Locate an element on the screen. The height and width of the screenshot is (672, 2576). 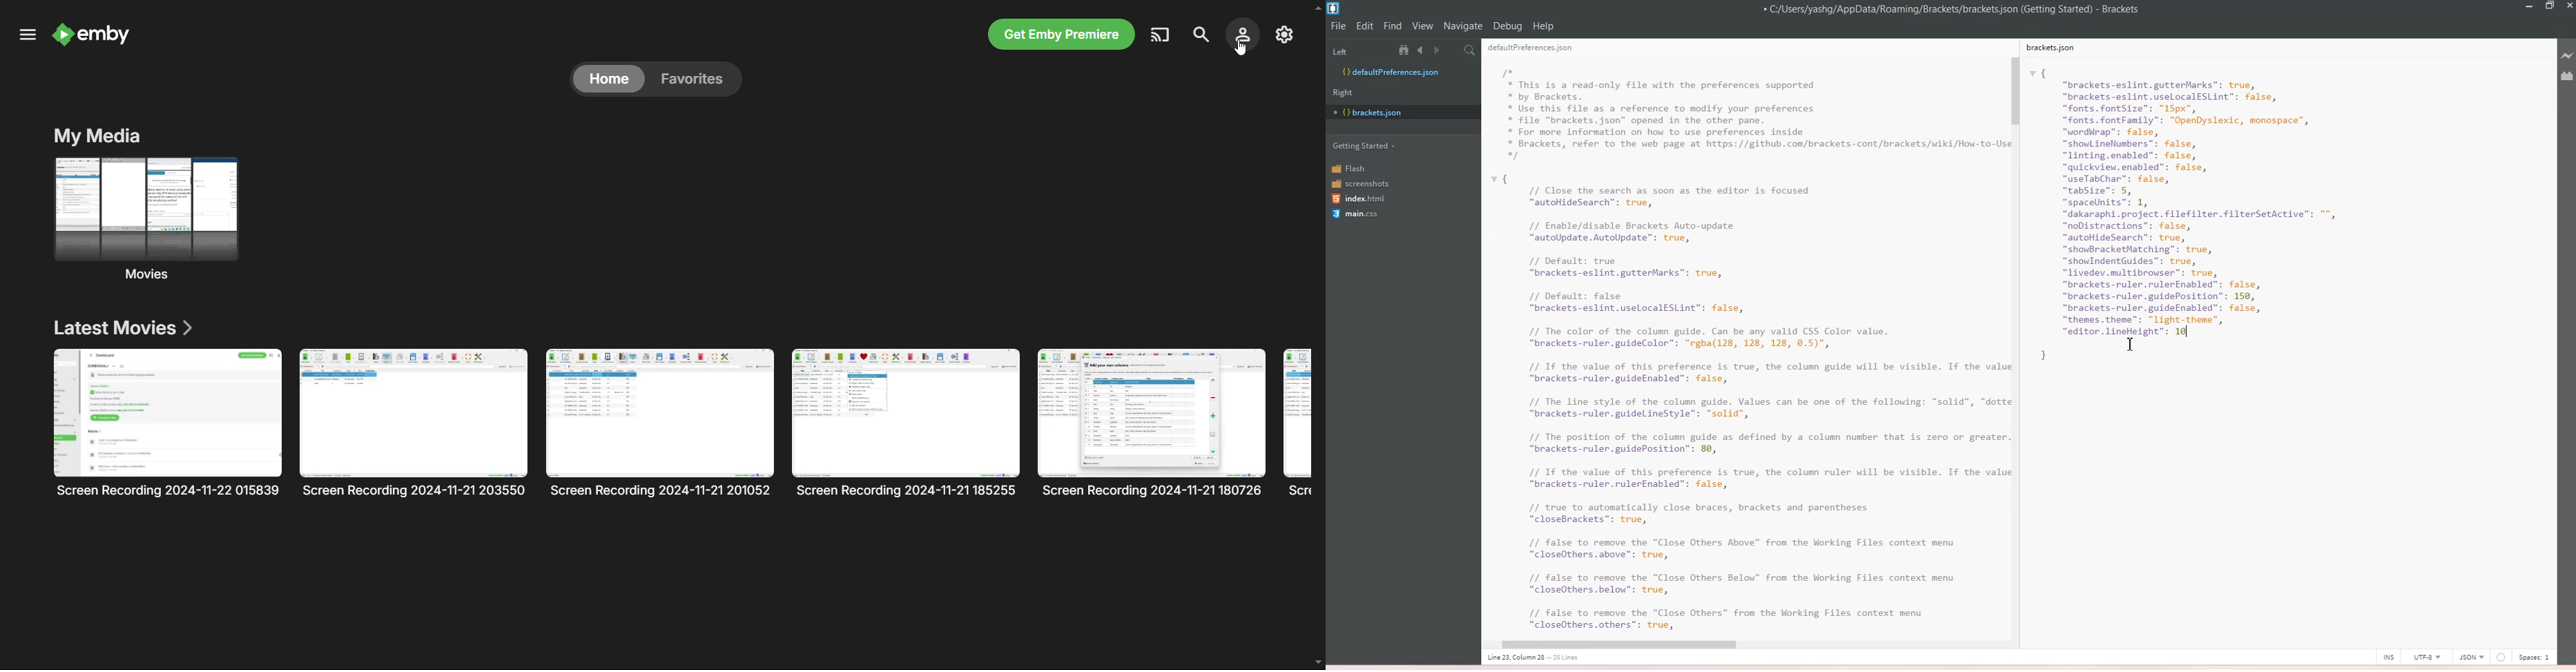
Movie is located at coordinates (1152, 423).